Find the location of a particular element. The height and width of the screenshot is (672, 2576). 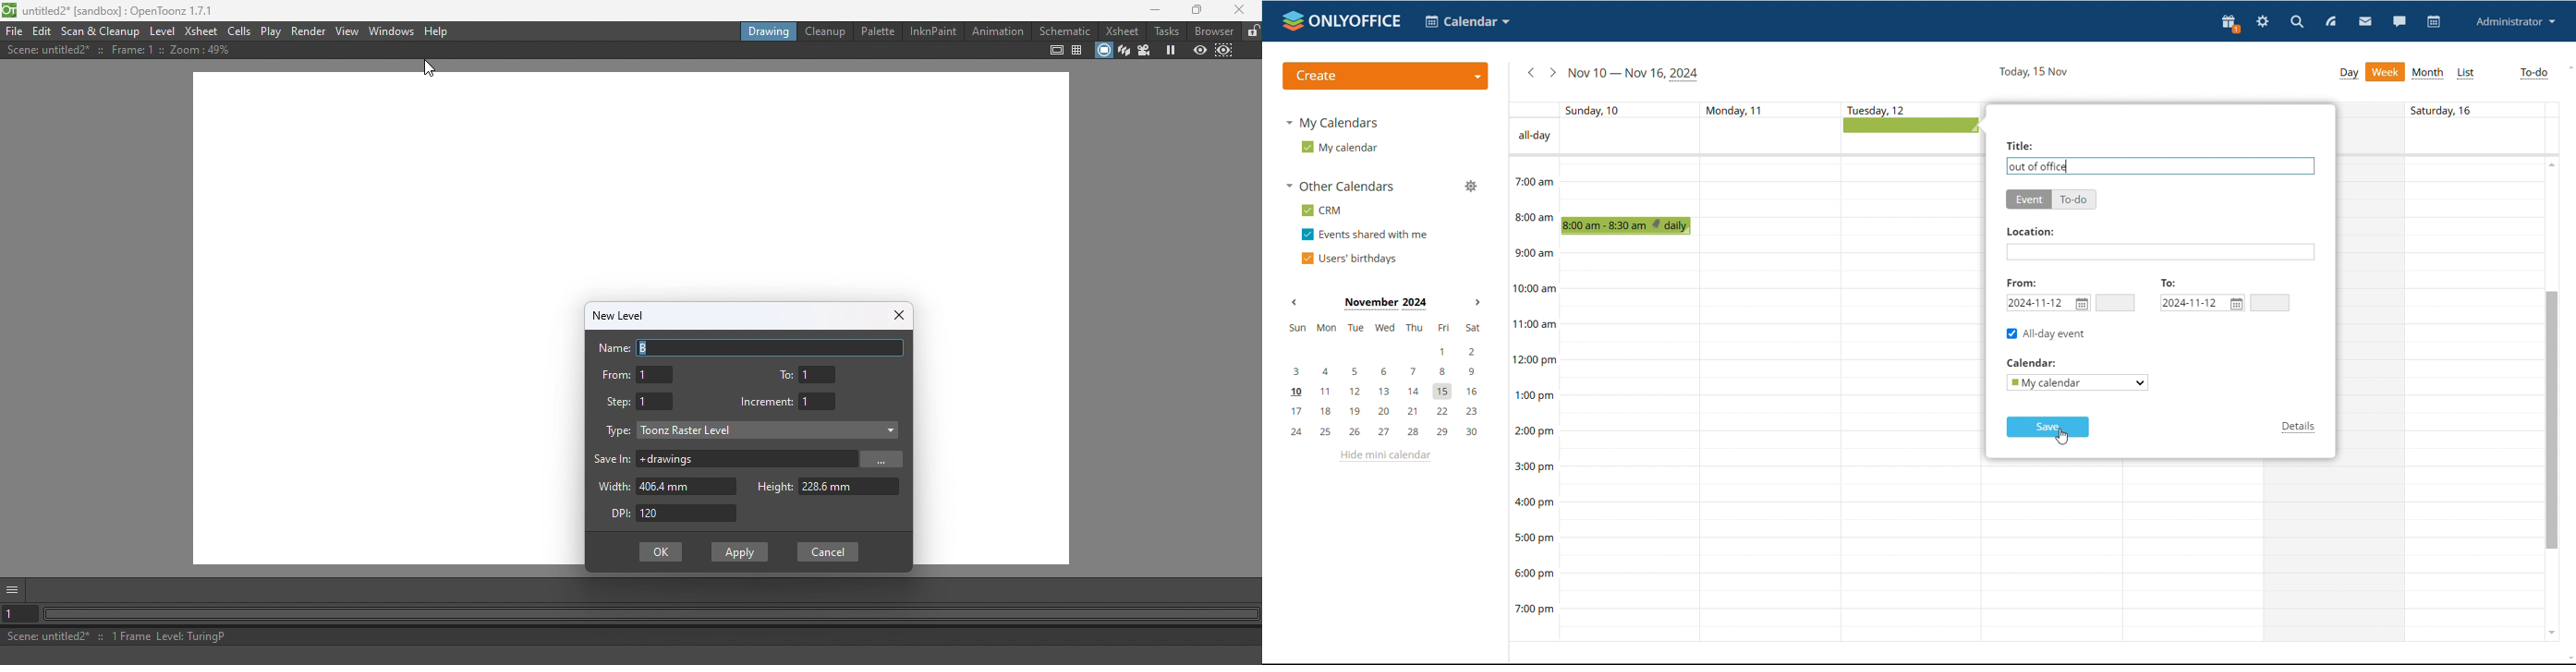

chat is located at coordinates (2398, 21).